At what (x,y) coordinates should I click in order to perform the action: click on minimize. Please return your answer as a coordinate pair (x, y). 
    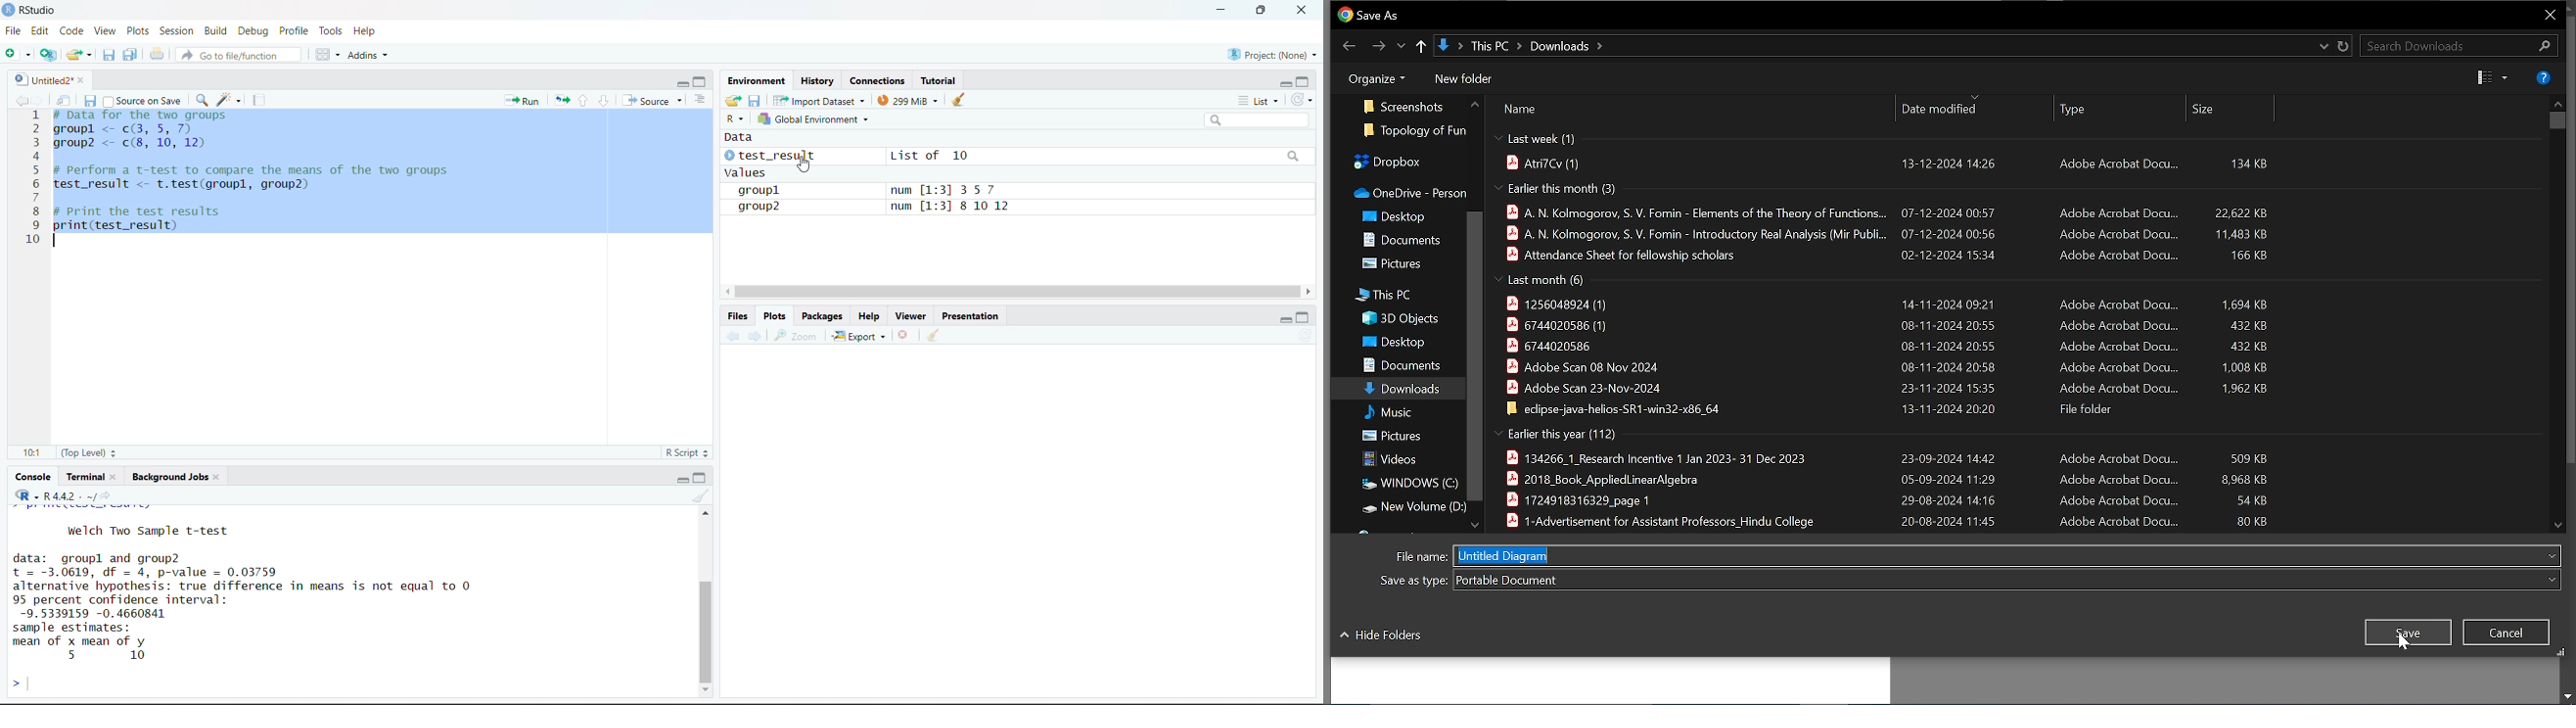
    Looking at the image, I should click on (1221, 8).